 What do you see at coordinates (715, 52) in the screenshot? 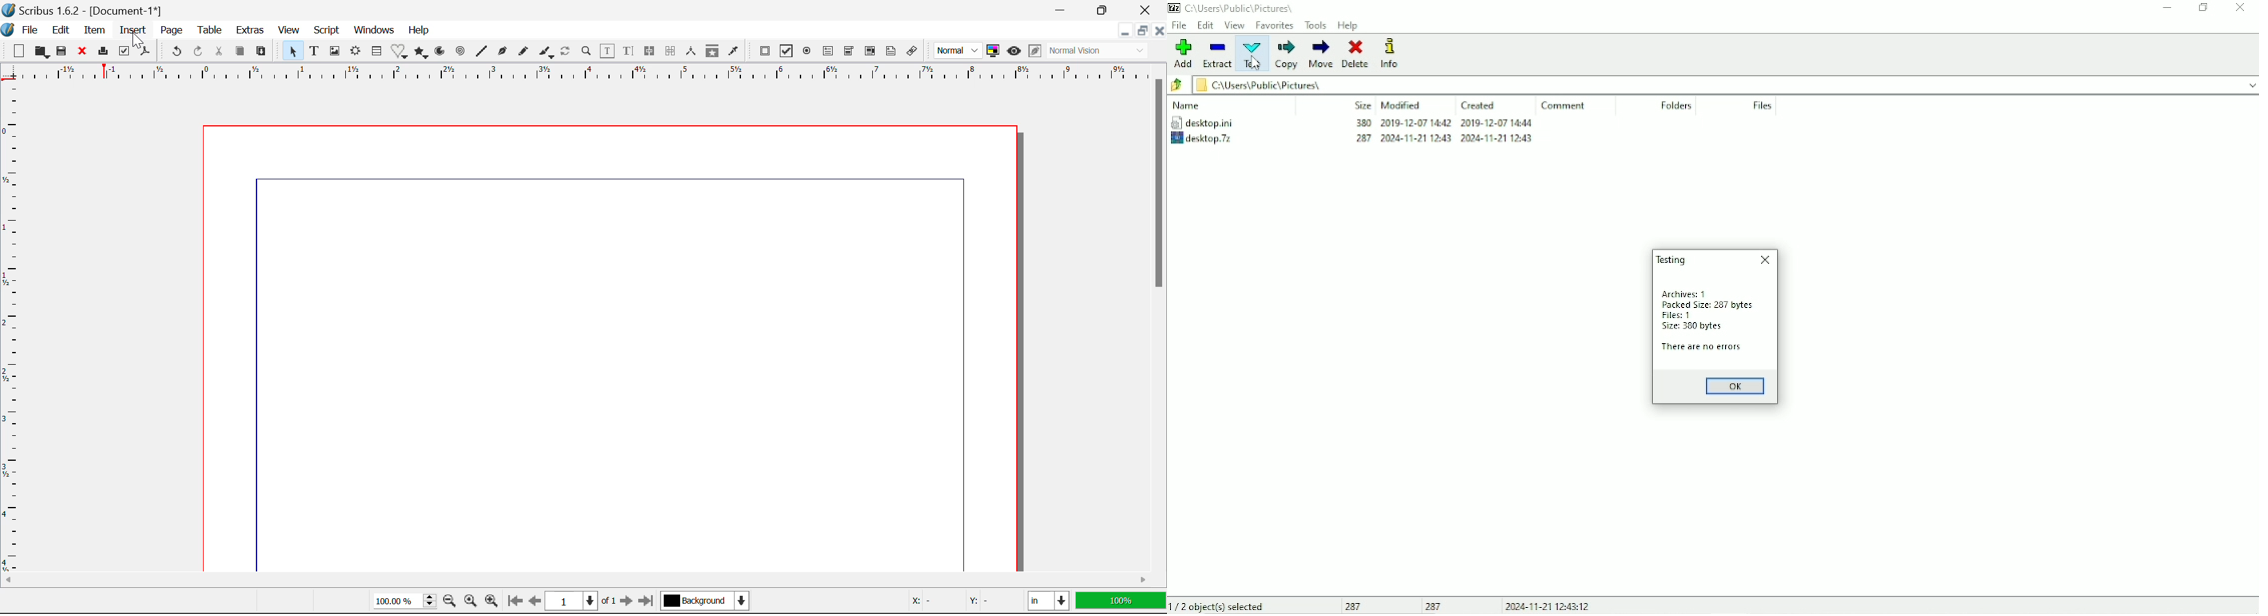
I see `Copy Item Properties` at bounding box center [715, 52].